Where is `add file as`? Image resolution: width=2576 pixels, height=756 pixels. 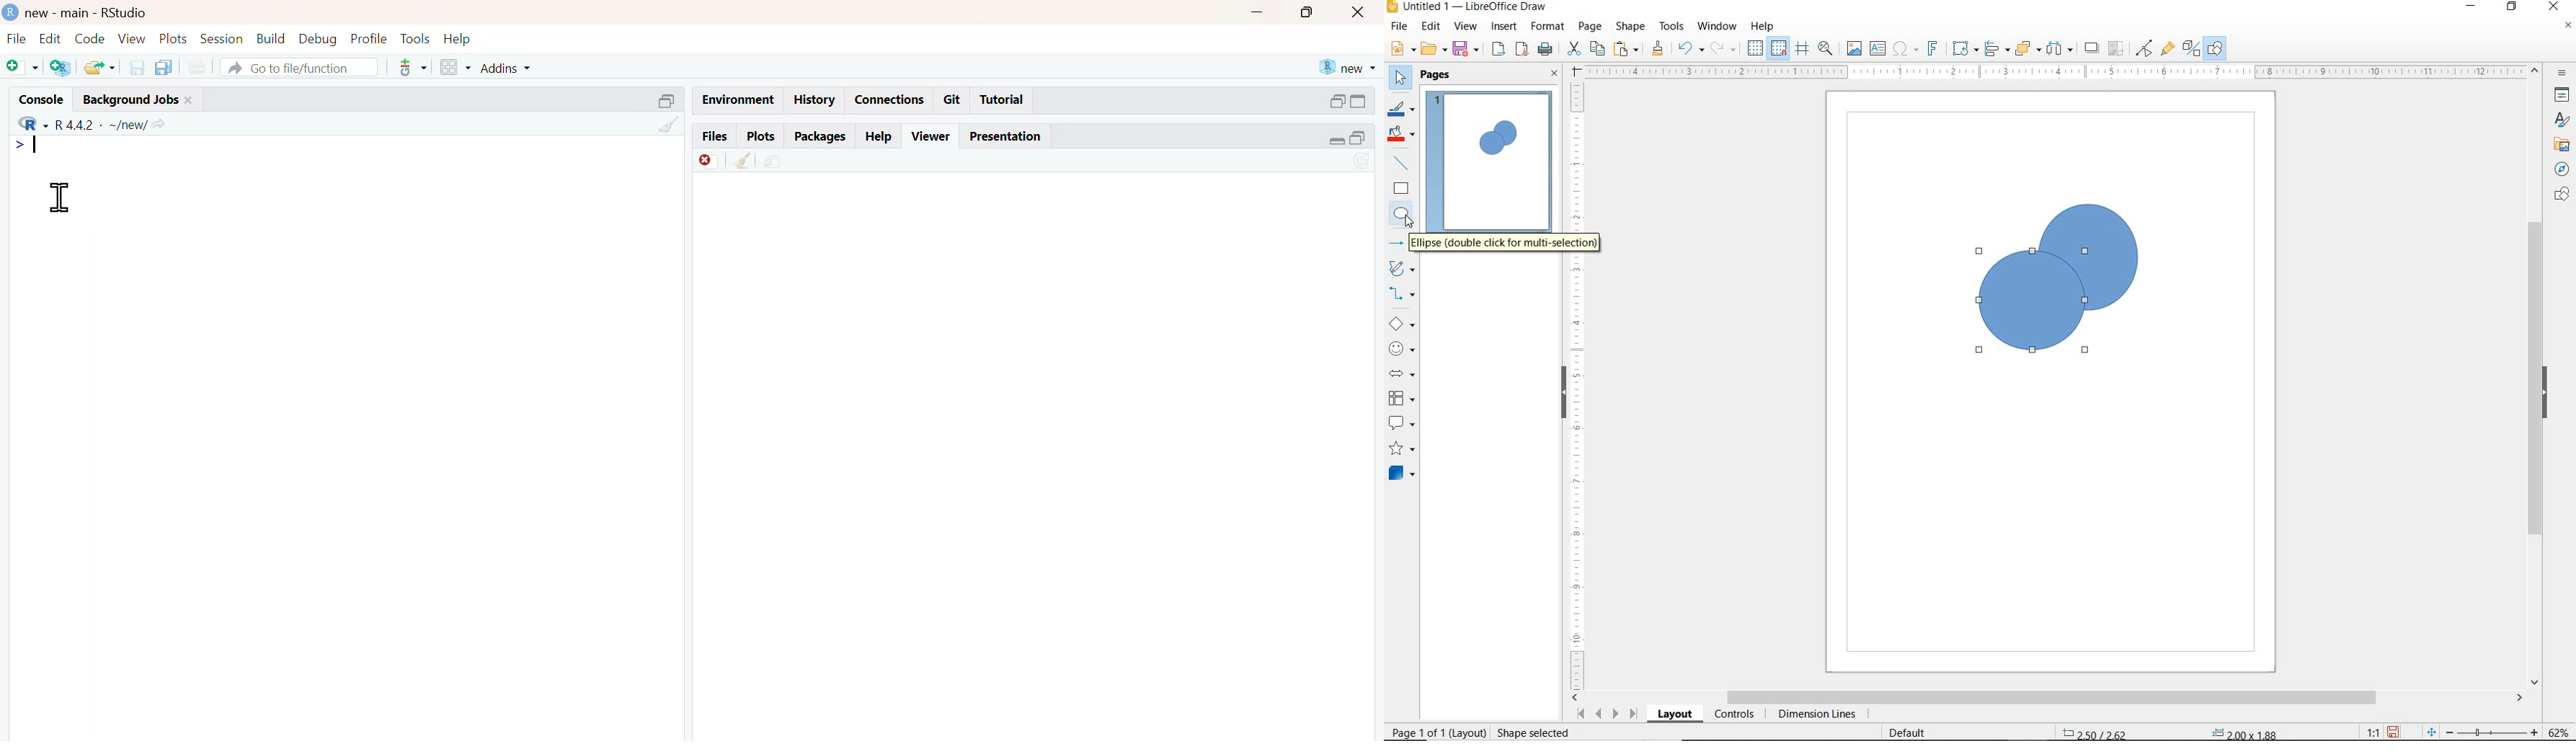 add file as is located at coordinates (23, 68).